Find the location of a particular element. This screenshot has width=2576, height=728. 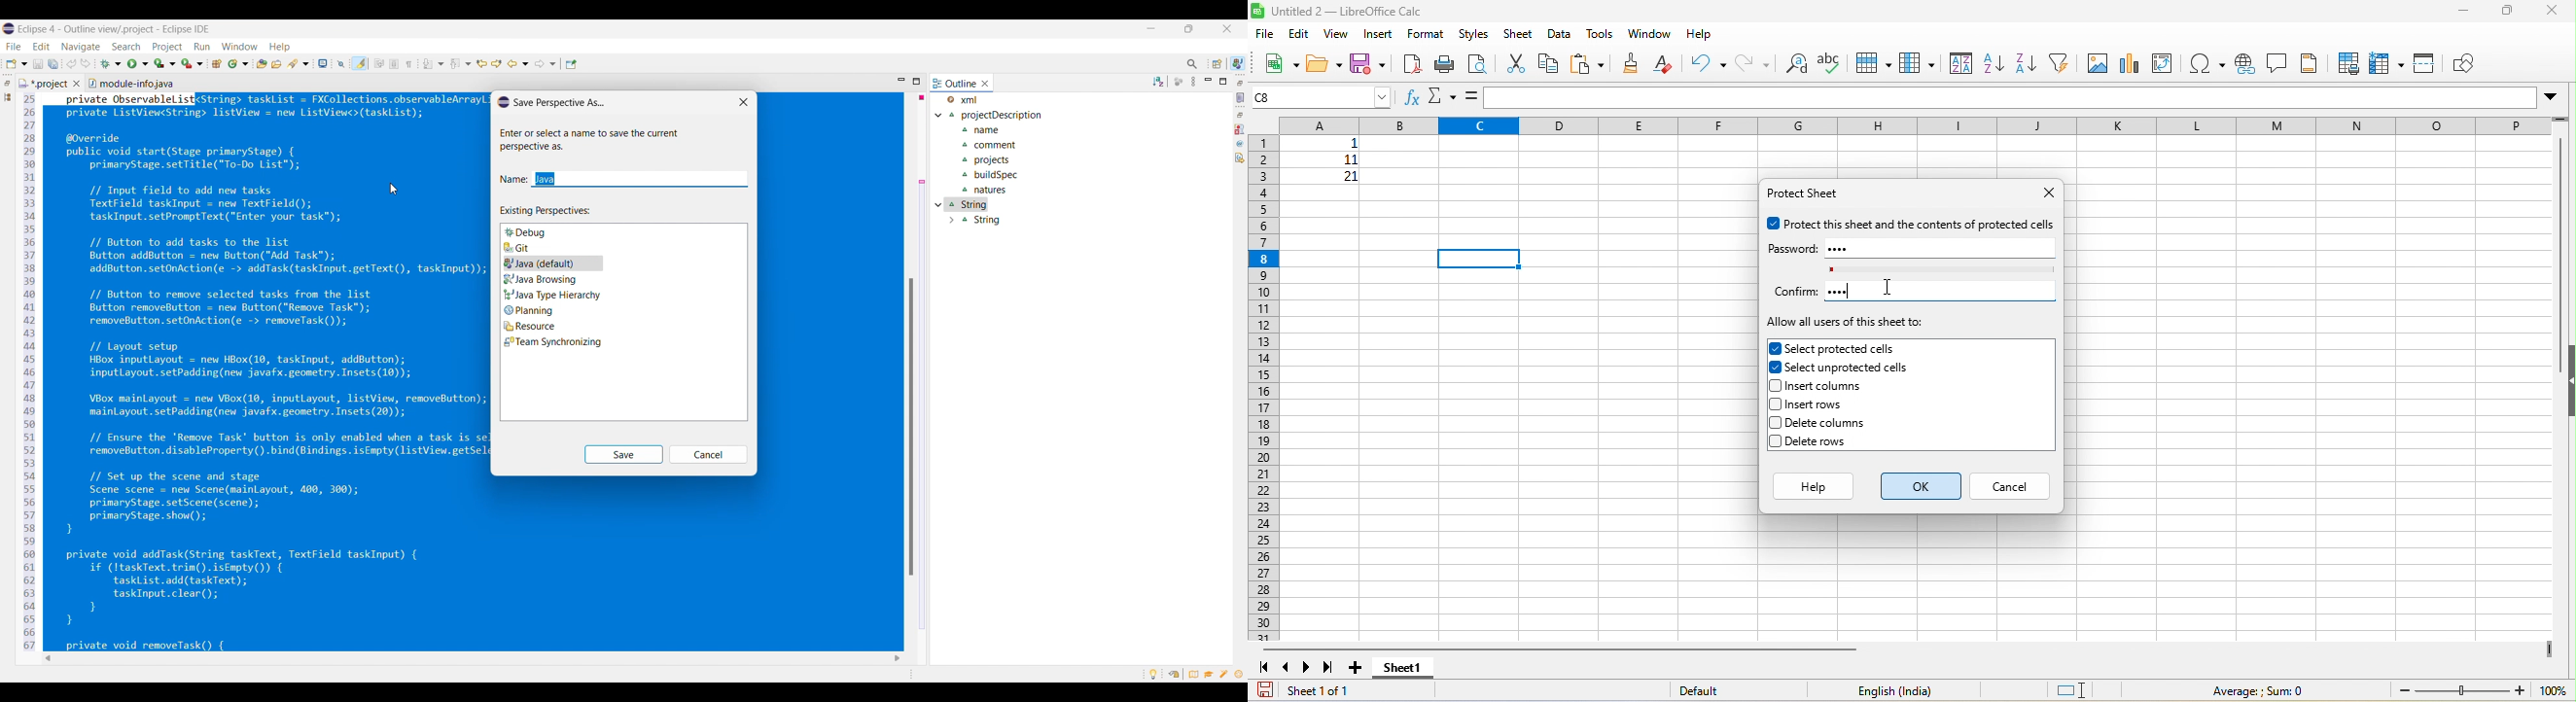

hide is located at coordinates (2567, 385).